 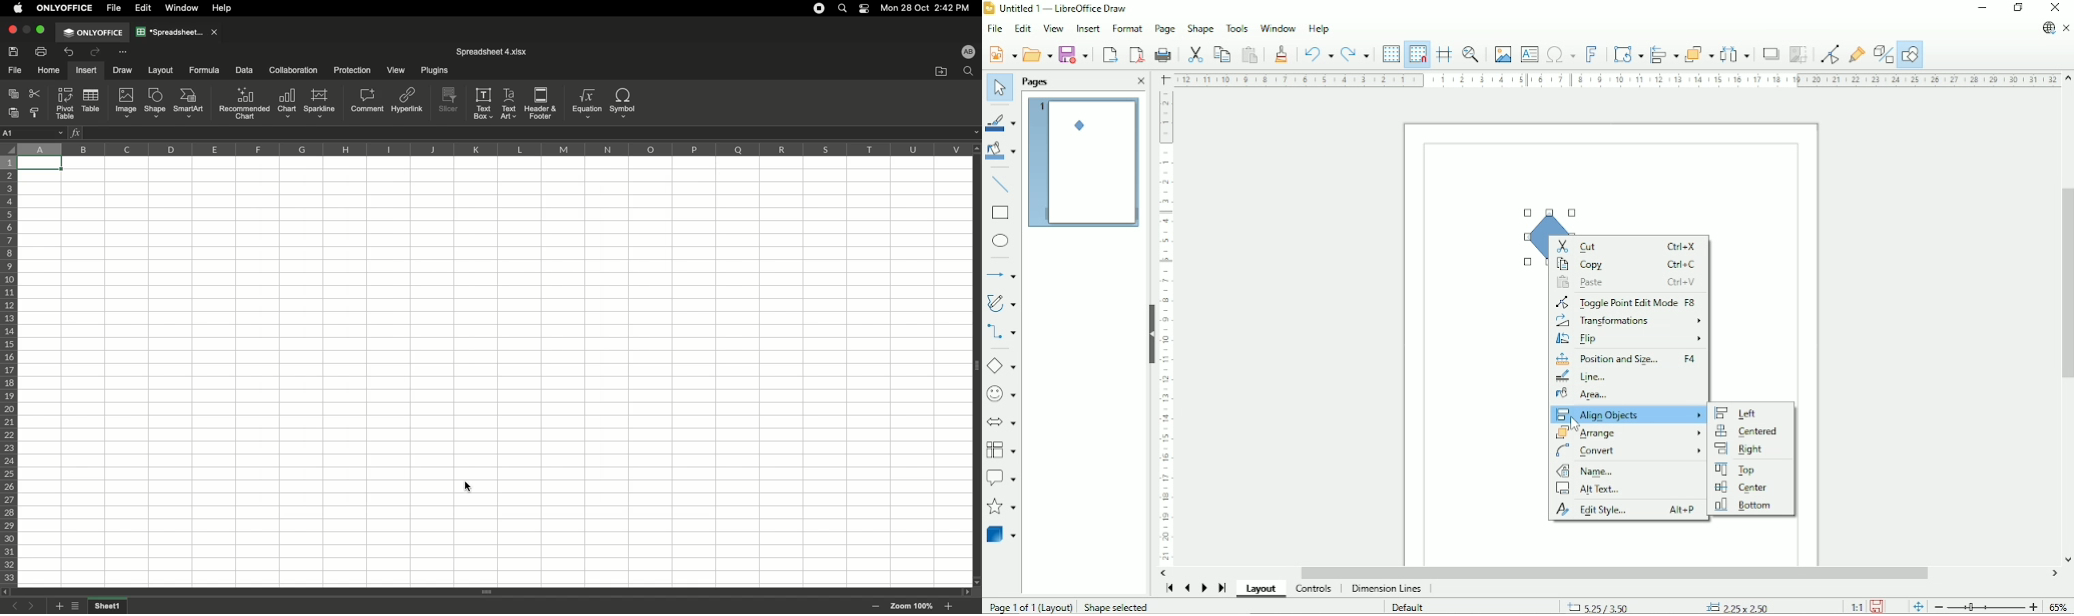 I want to click on Redo, so click(x=94, y=52).